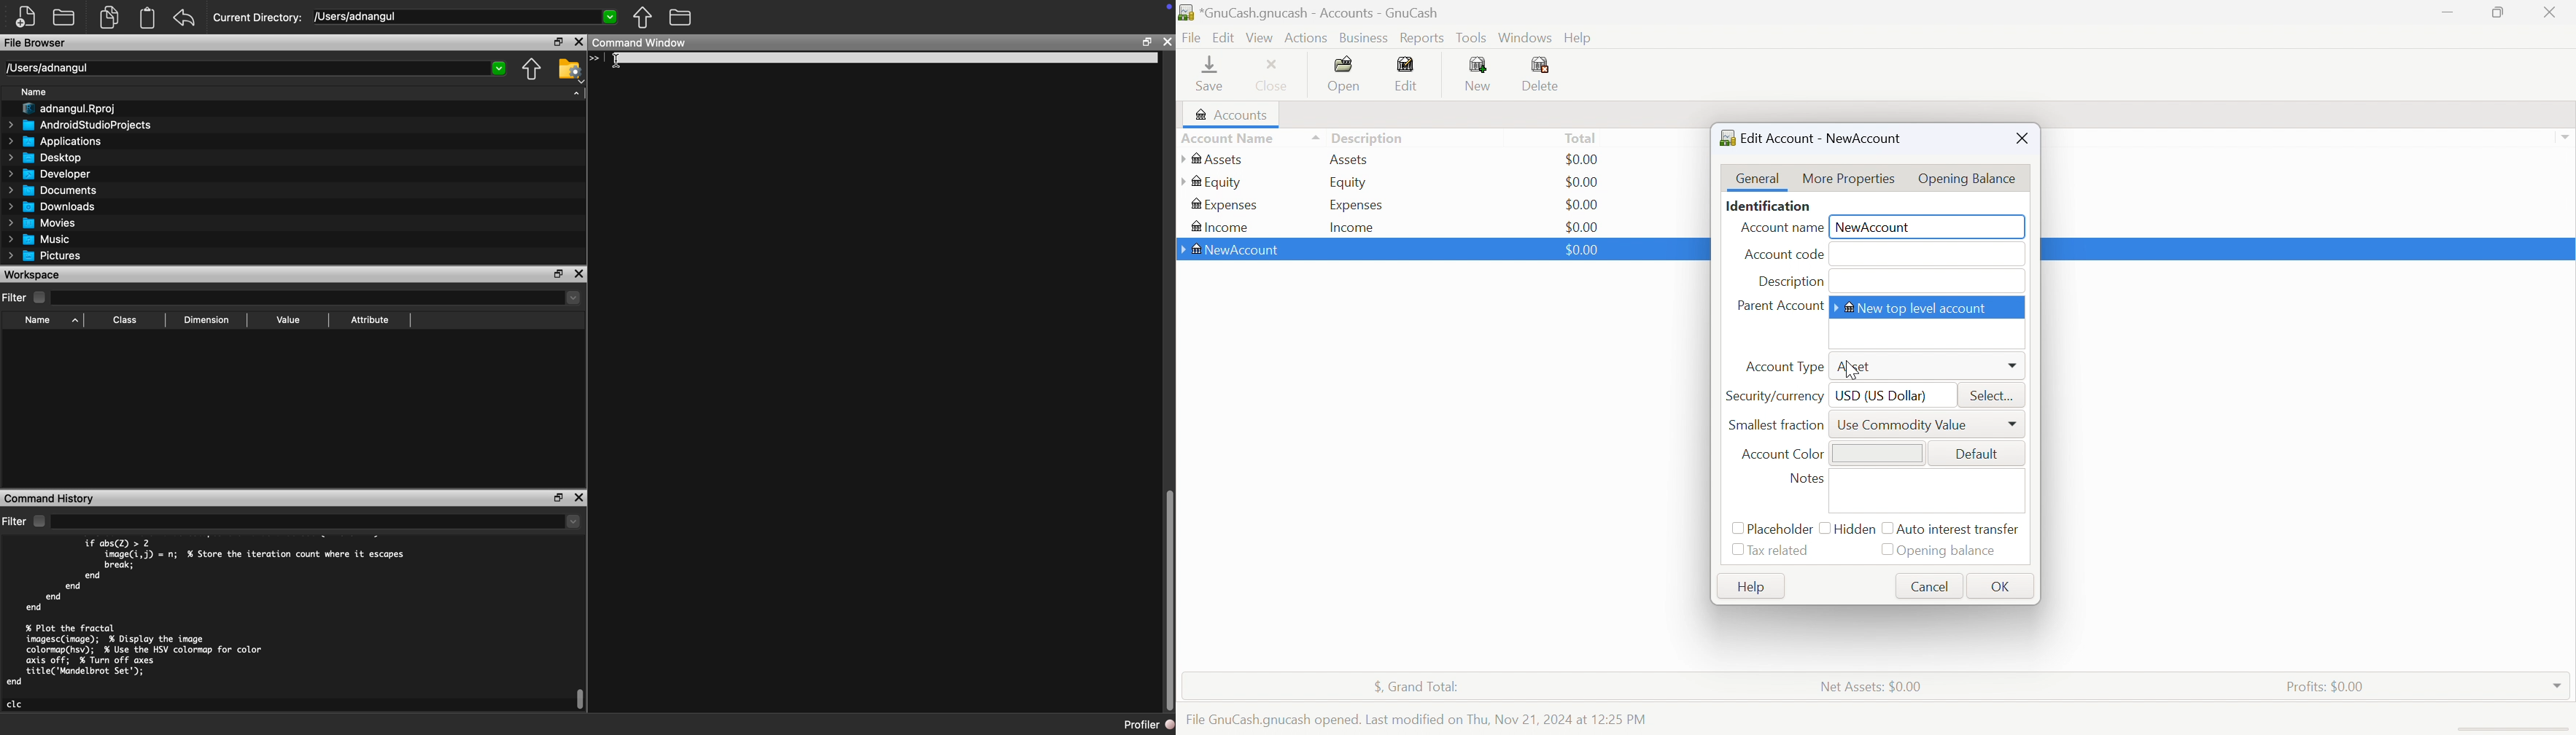  What do you see at coordinates (1824, 529) in the screenshot?
I see `checkbox` at bounding box center [1824, 529].